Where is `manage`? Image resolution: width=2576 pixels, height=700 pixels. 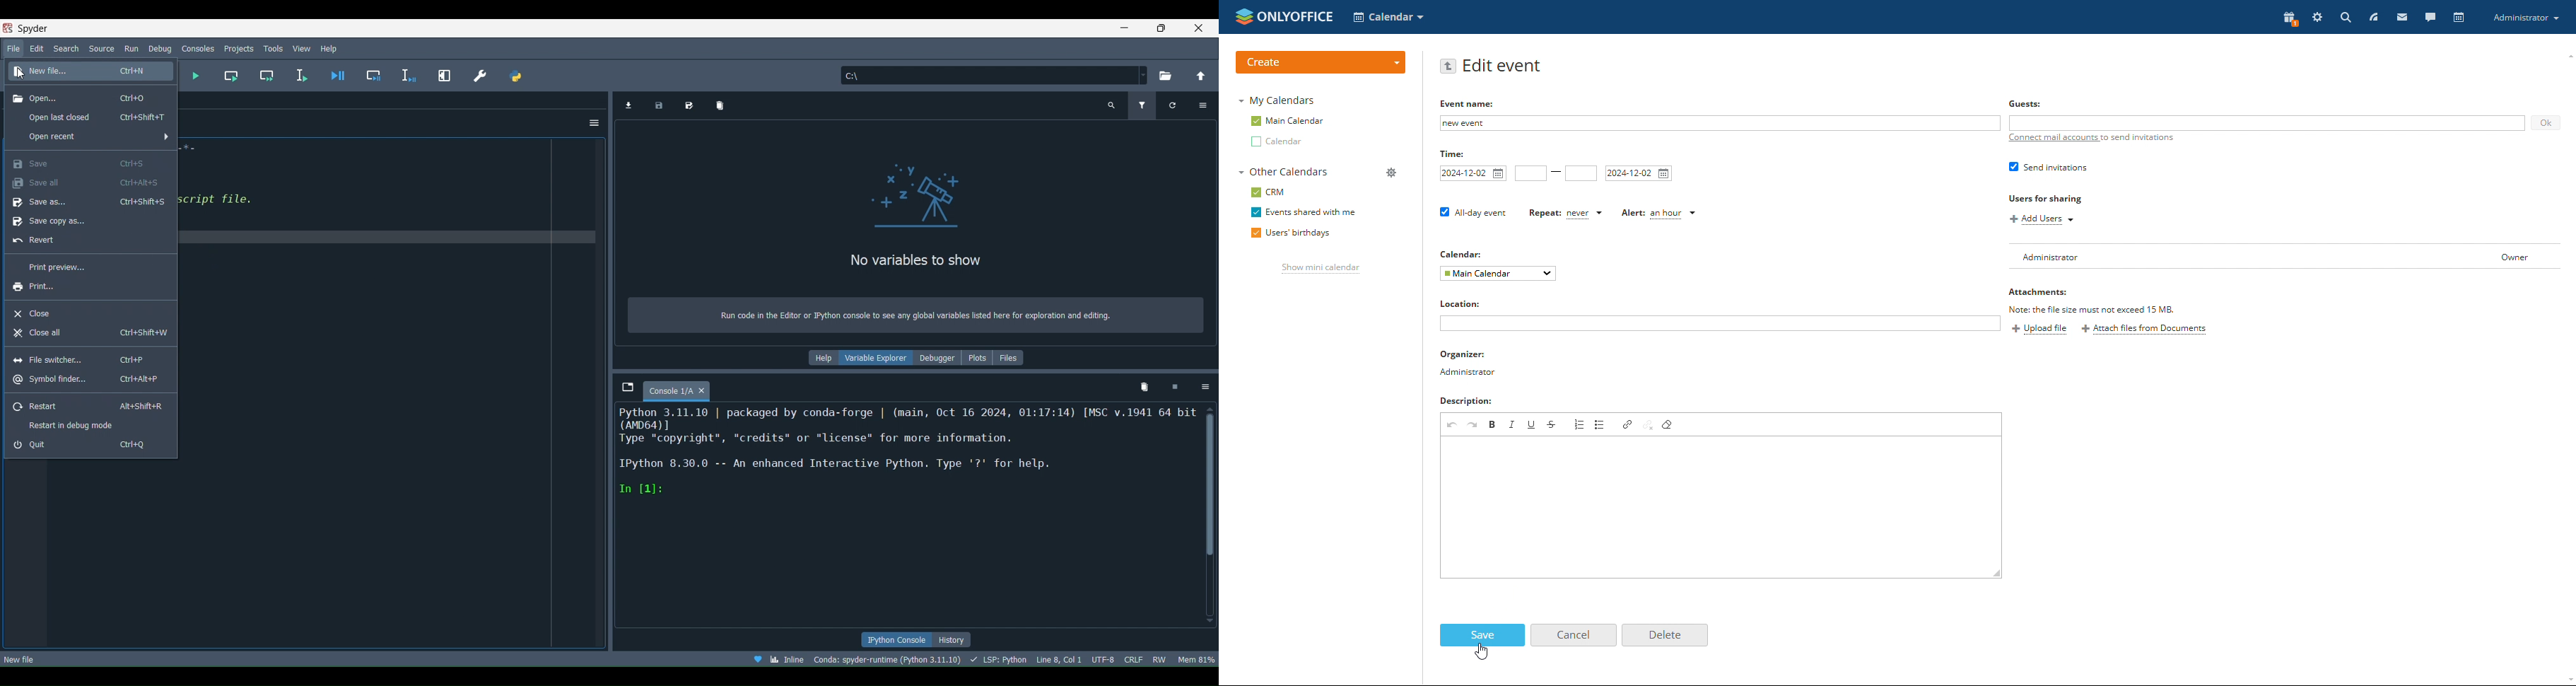 manage is located at coordinates (1391, 173).